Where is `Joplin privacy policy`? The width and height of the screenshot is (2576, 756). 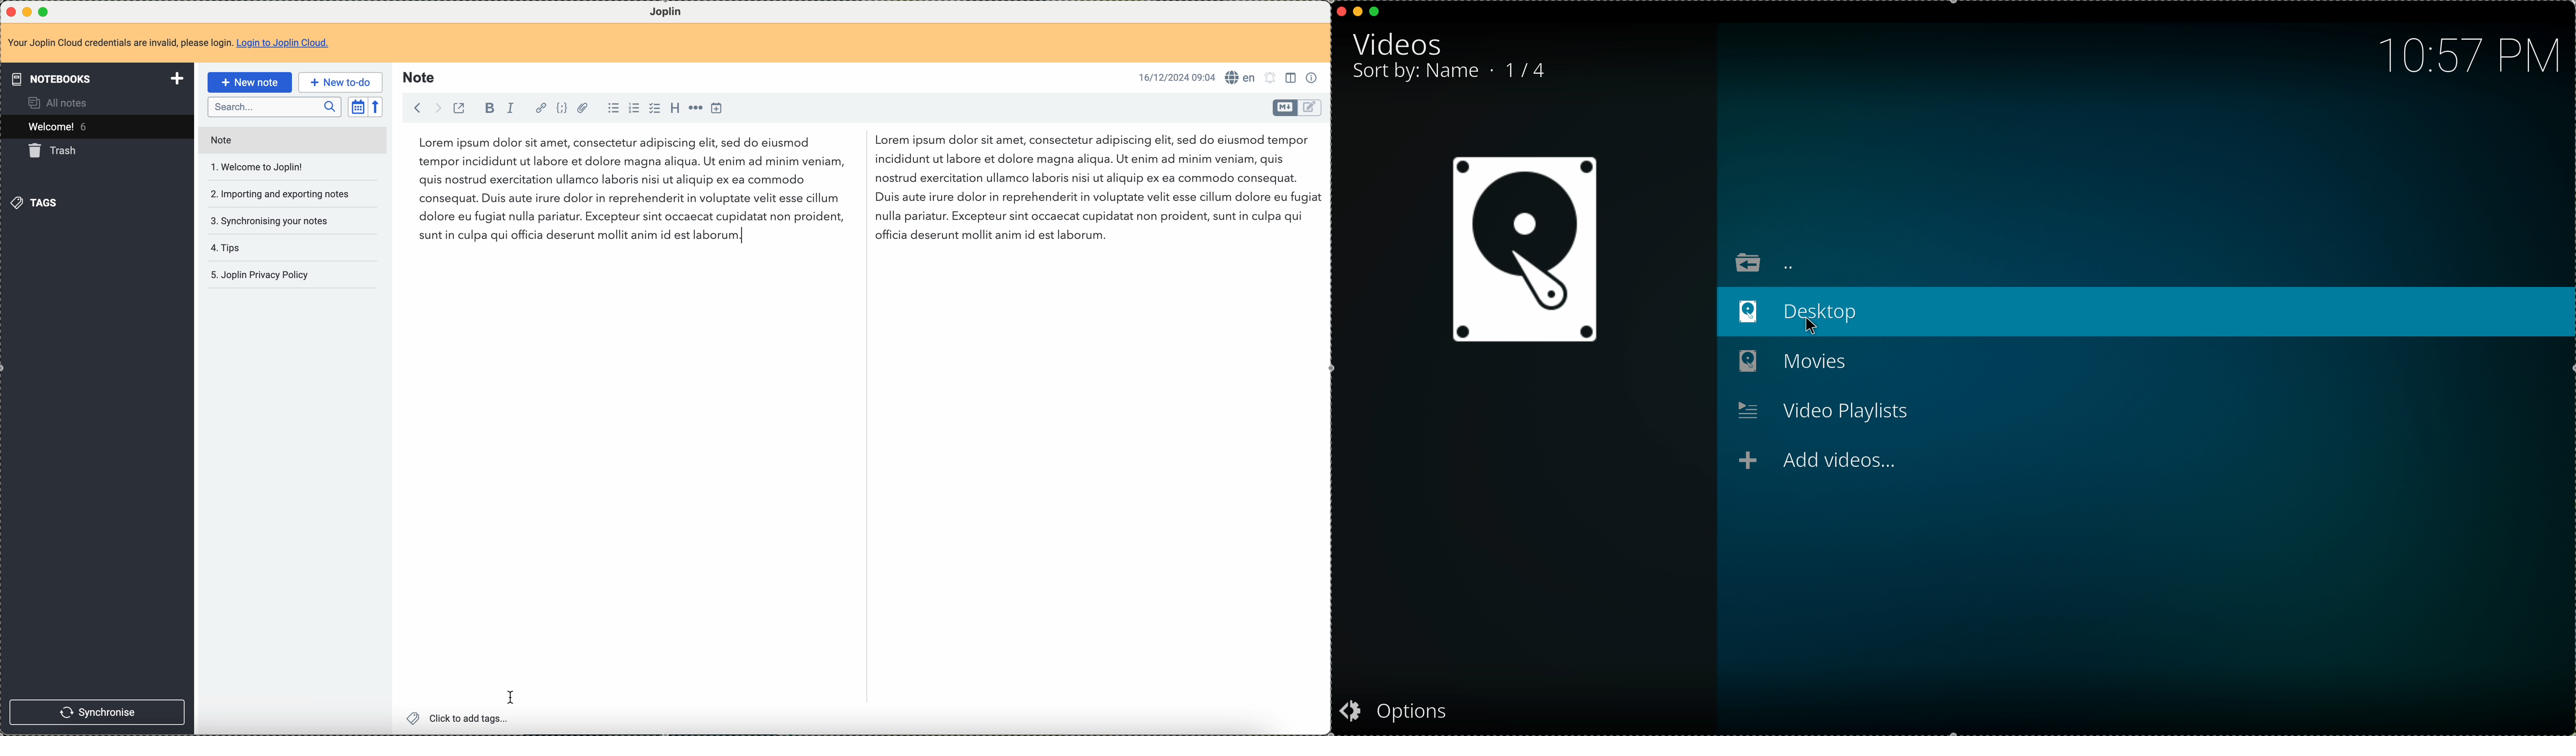 Joplin privacy policy is located at coordinates (261, 274).